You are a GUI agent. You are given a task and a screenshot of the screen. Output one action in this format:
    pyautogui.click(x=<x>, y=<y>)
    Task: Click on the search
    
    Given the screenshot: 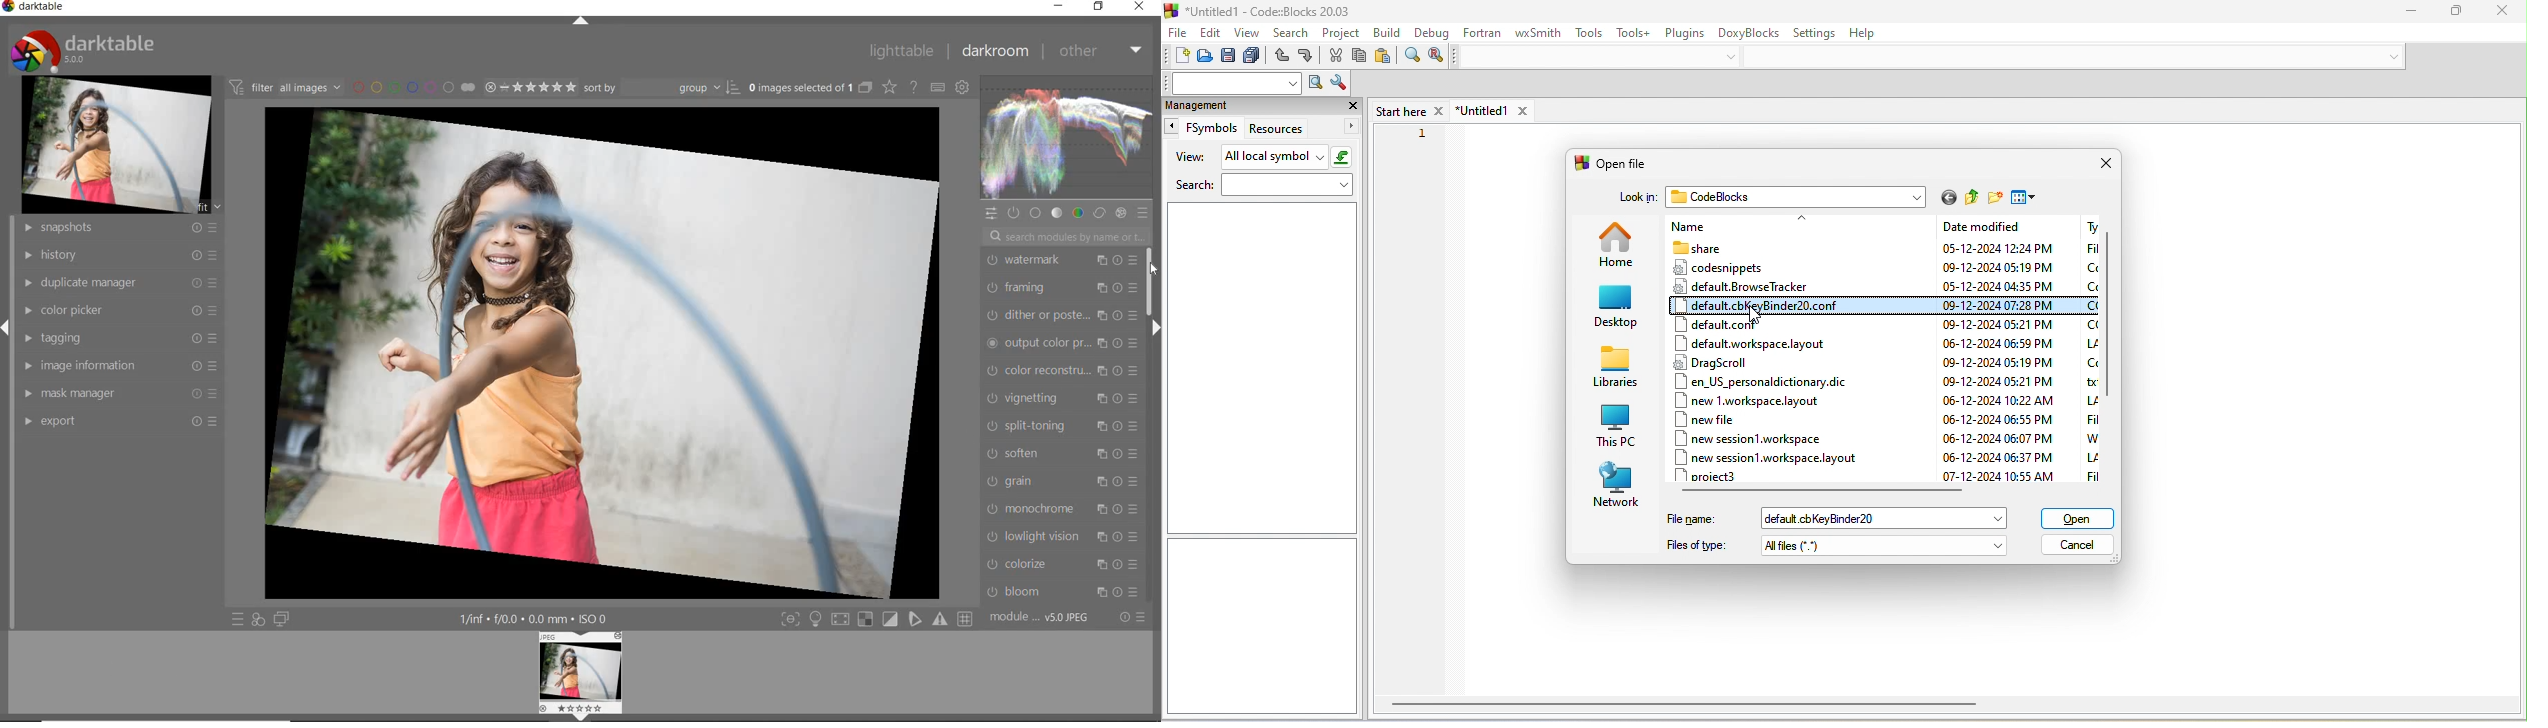 What is the action you would take?
    pyautogui.click(x=1289, y=30)
    